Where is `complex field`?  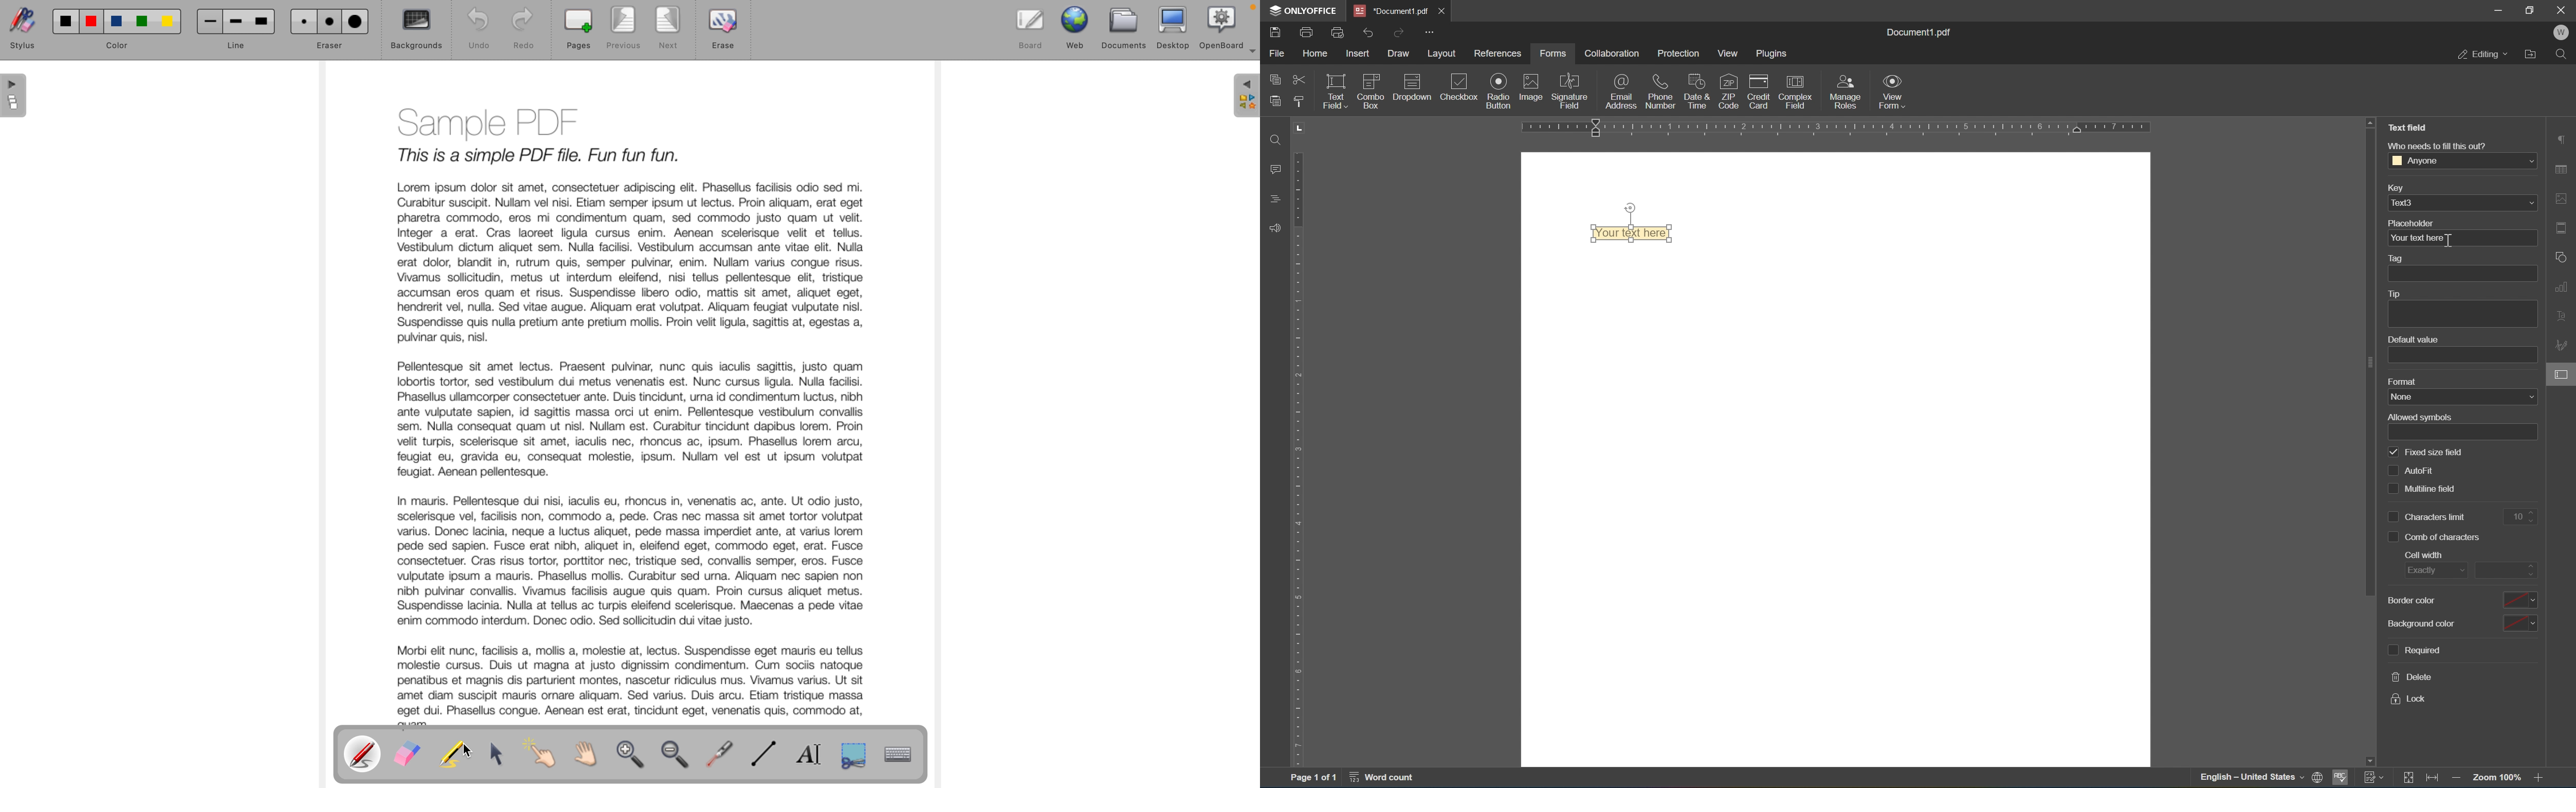
complex field is located at coordinates (1801, 92).